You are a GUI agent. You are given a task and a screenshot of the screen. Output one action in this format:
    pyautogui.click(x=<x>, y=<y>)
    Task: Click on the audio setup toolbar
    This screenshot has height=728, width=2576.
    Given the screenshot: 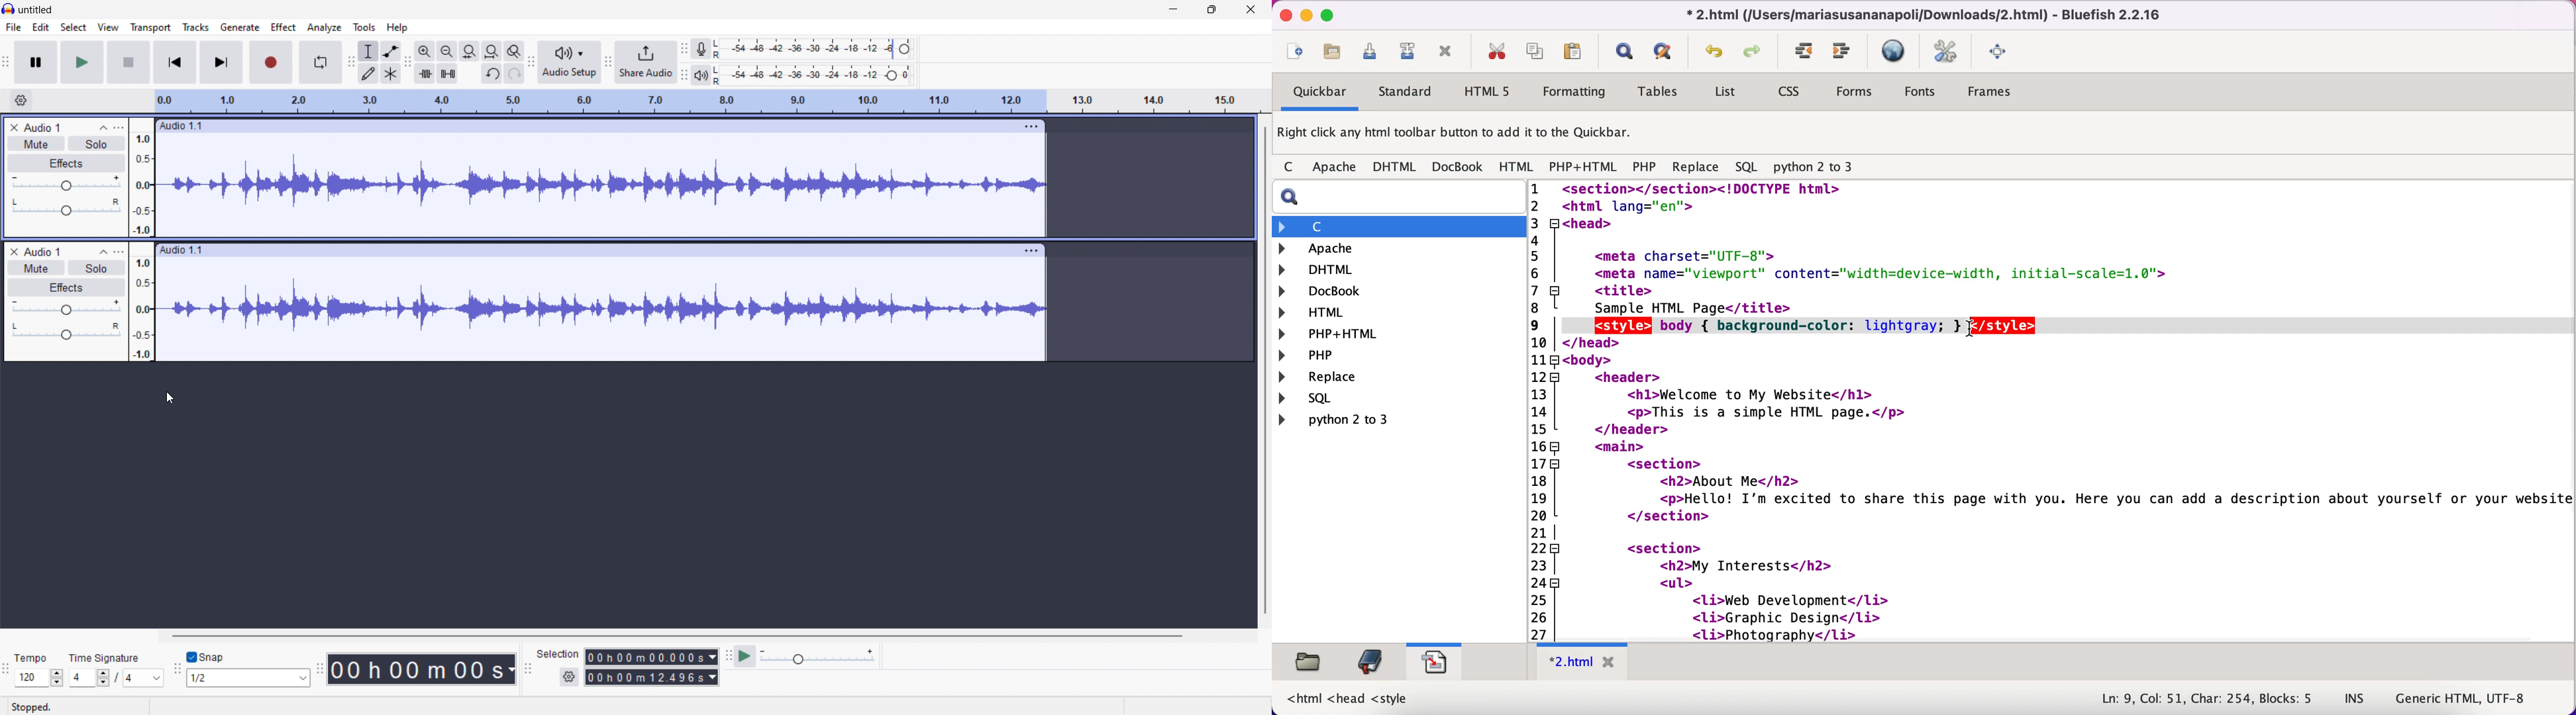 What is the action you would take?
    pyautogui.click(x=531, y=62)
    